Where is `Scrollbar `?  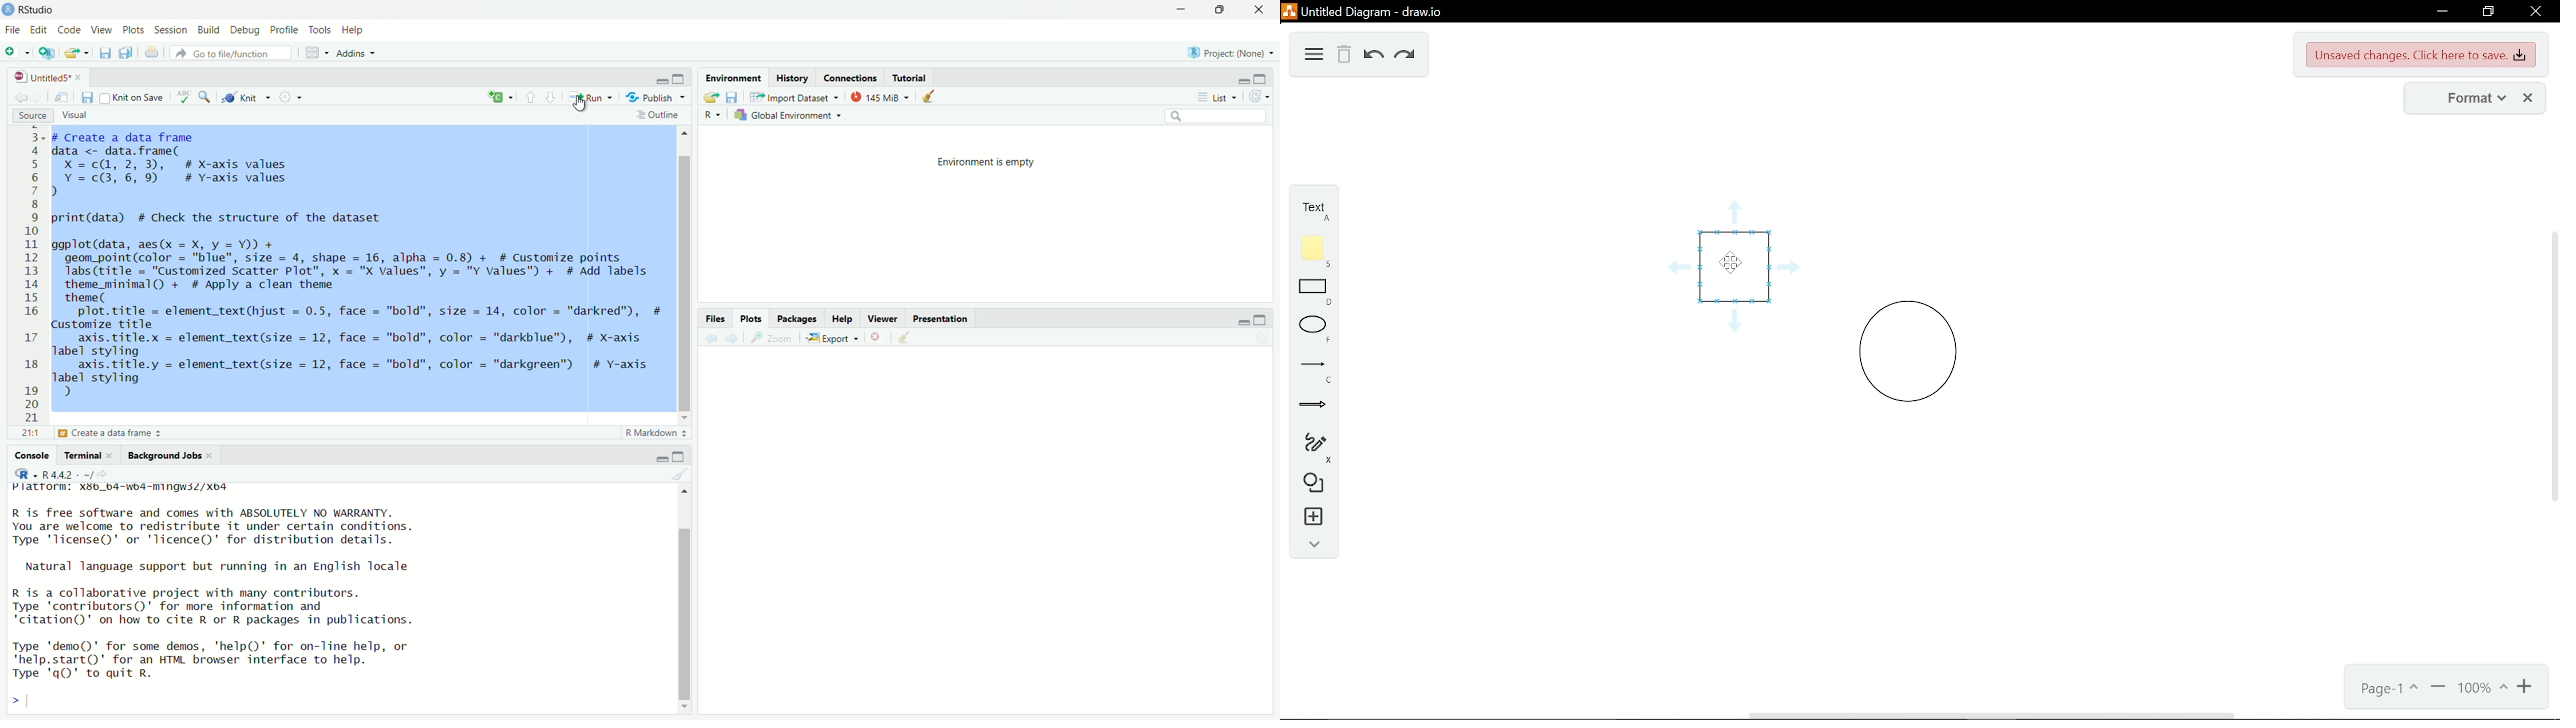
Scrollbar  is located at coordinates (684, 274).